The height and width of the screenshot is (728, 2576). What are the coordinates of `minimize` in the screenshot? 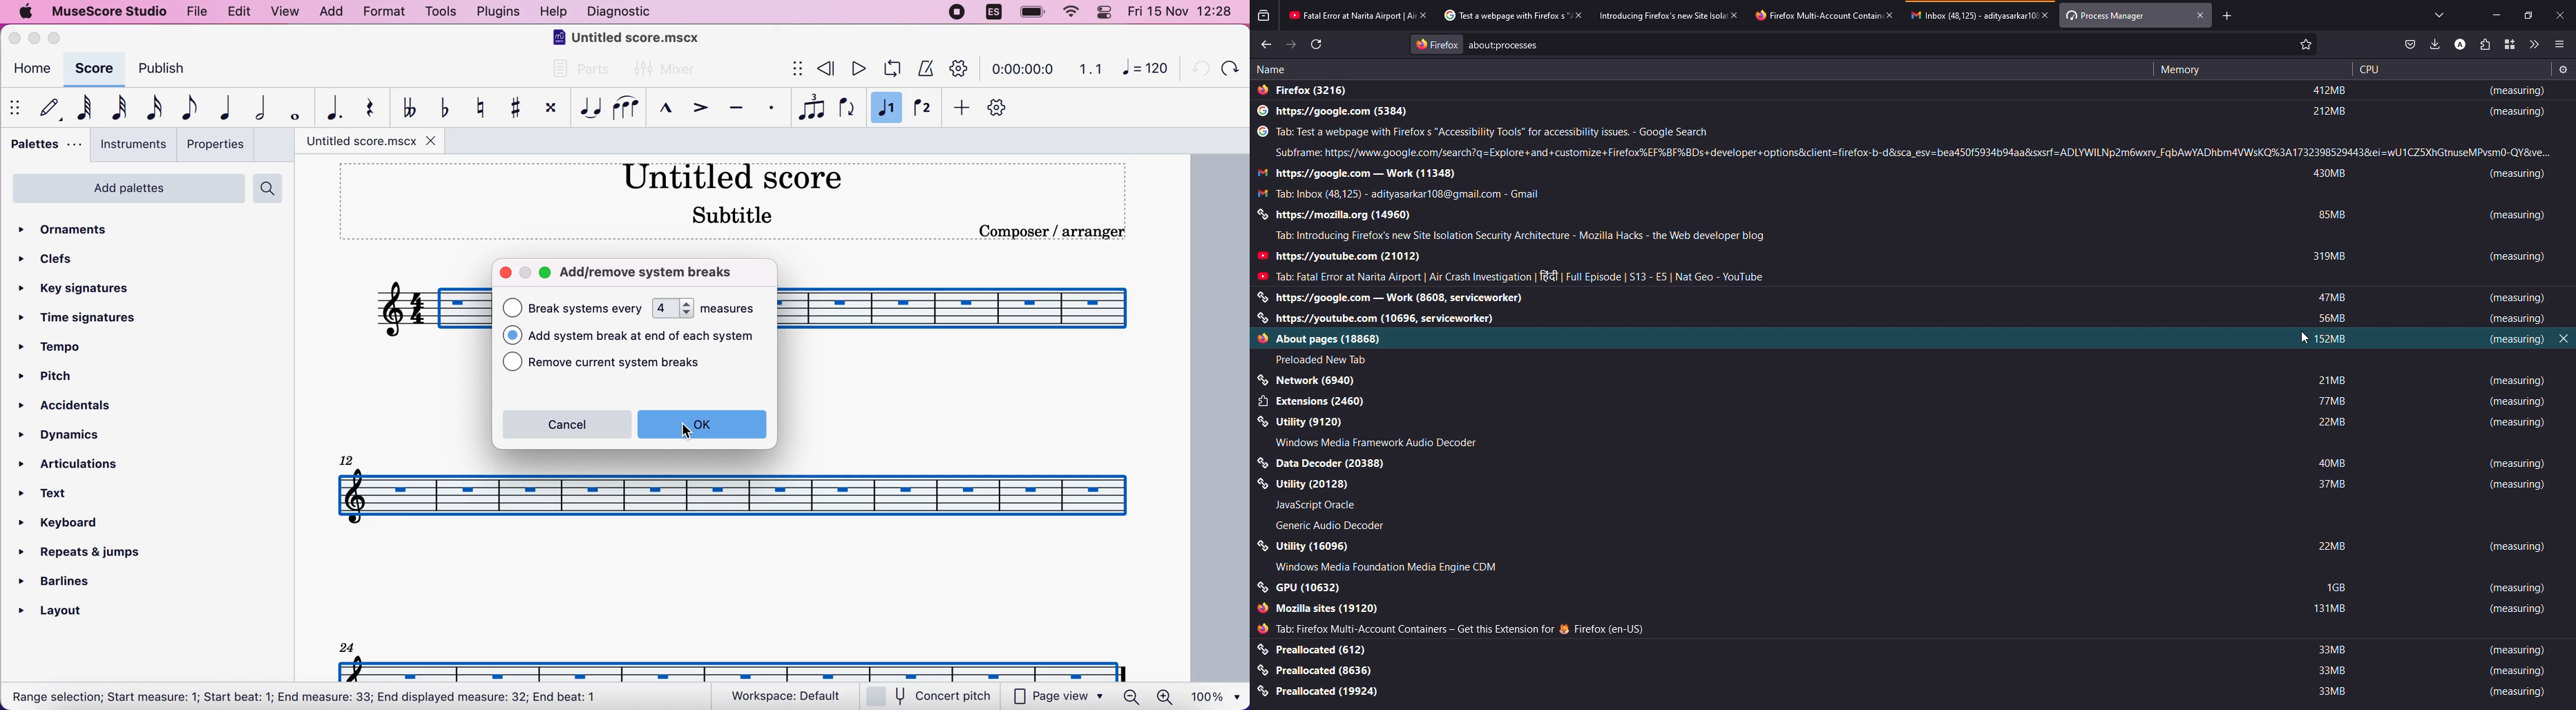 It's located at (2497, 15).